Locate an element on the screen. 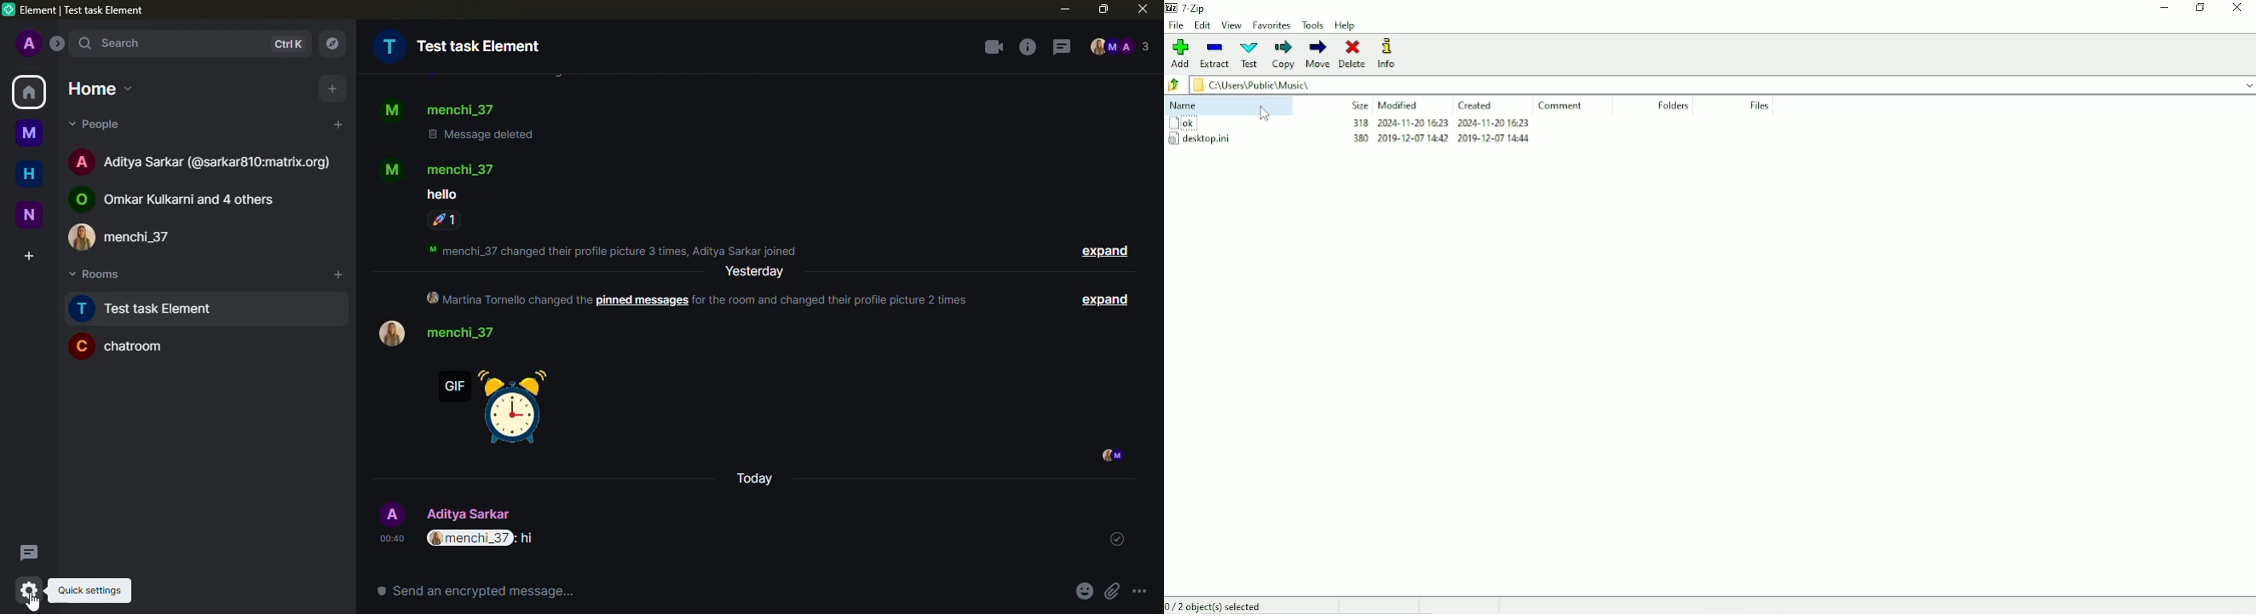 This screenshot has height=616, width=2268. quick settings is located at coordinates (94, 590).